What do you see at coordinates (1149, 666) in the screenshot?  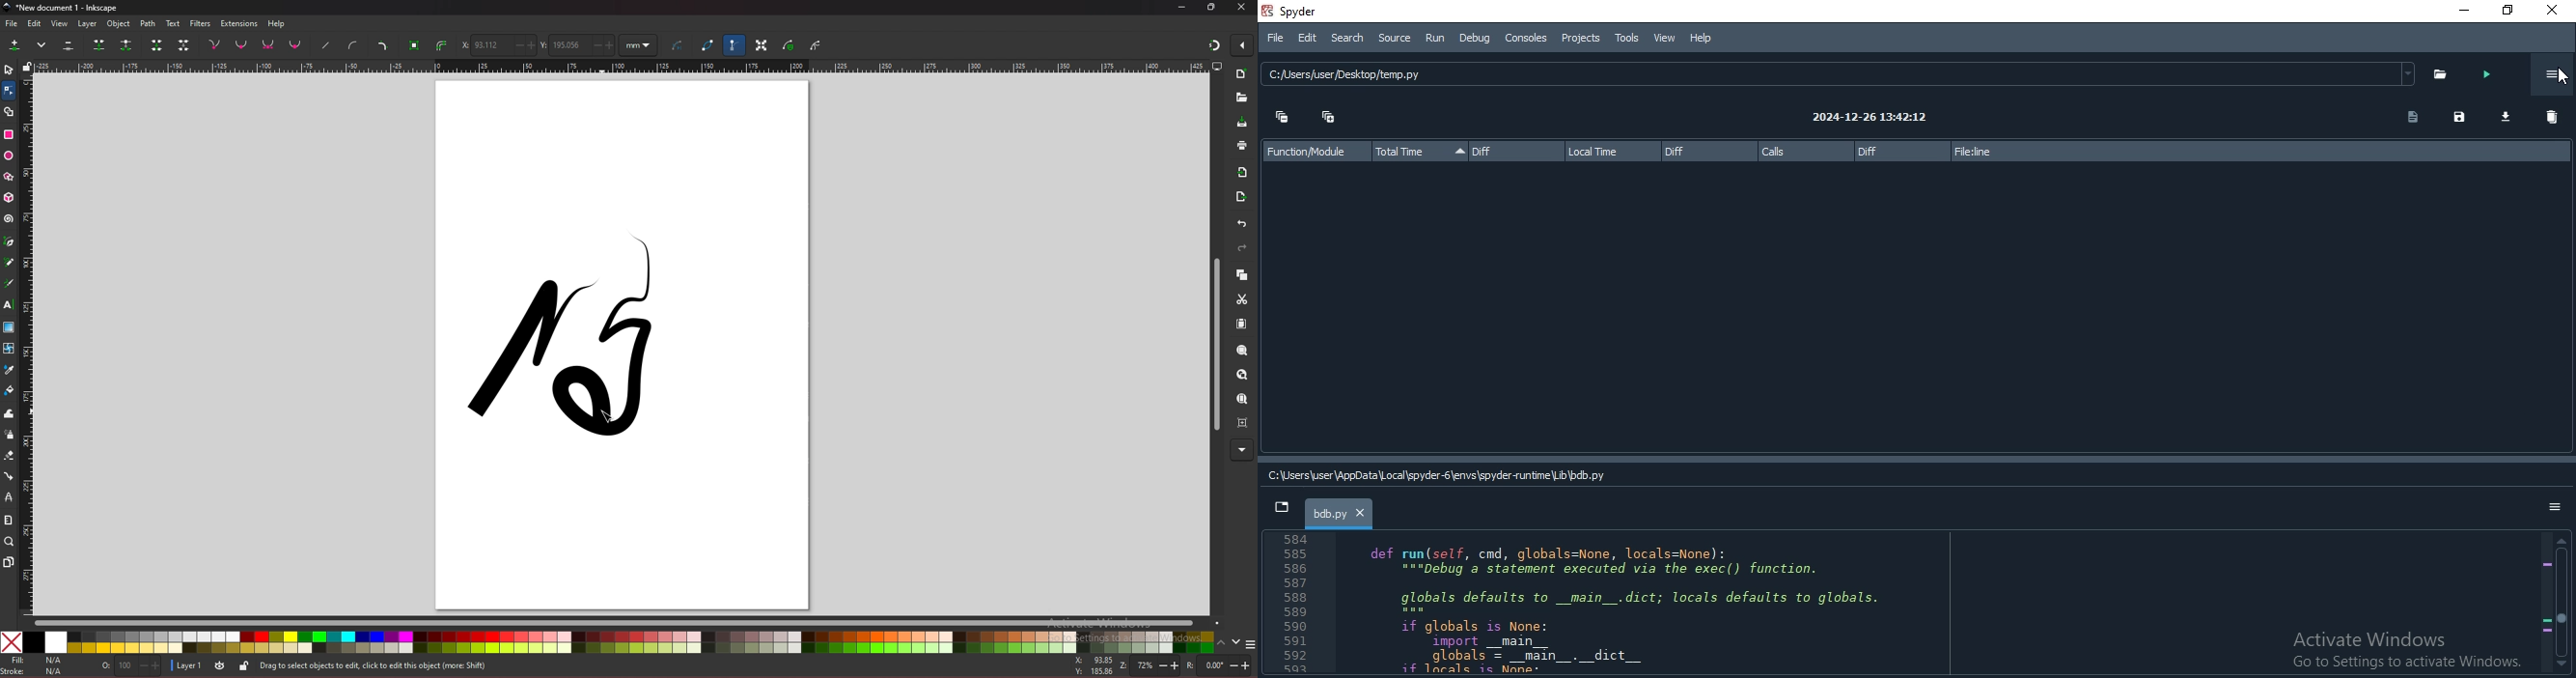 I see `zoom` at bounding box center [1149, 666].